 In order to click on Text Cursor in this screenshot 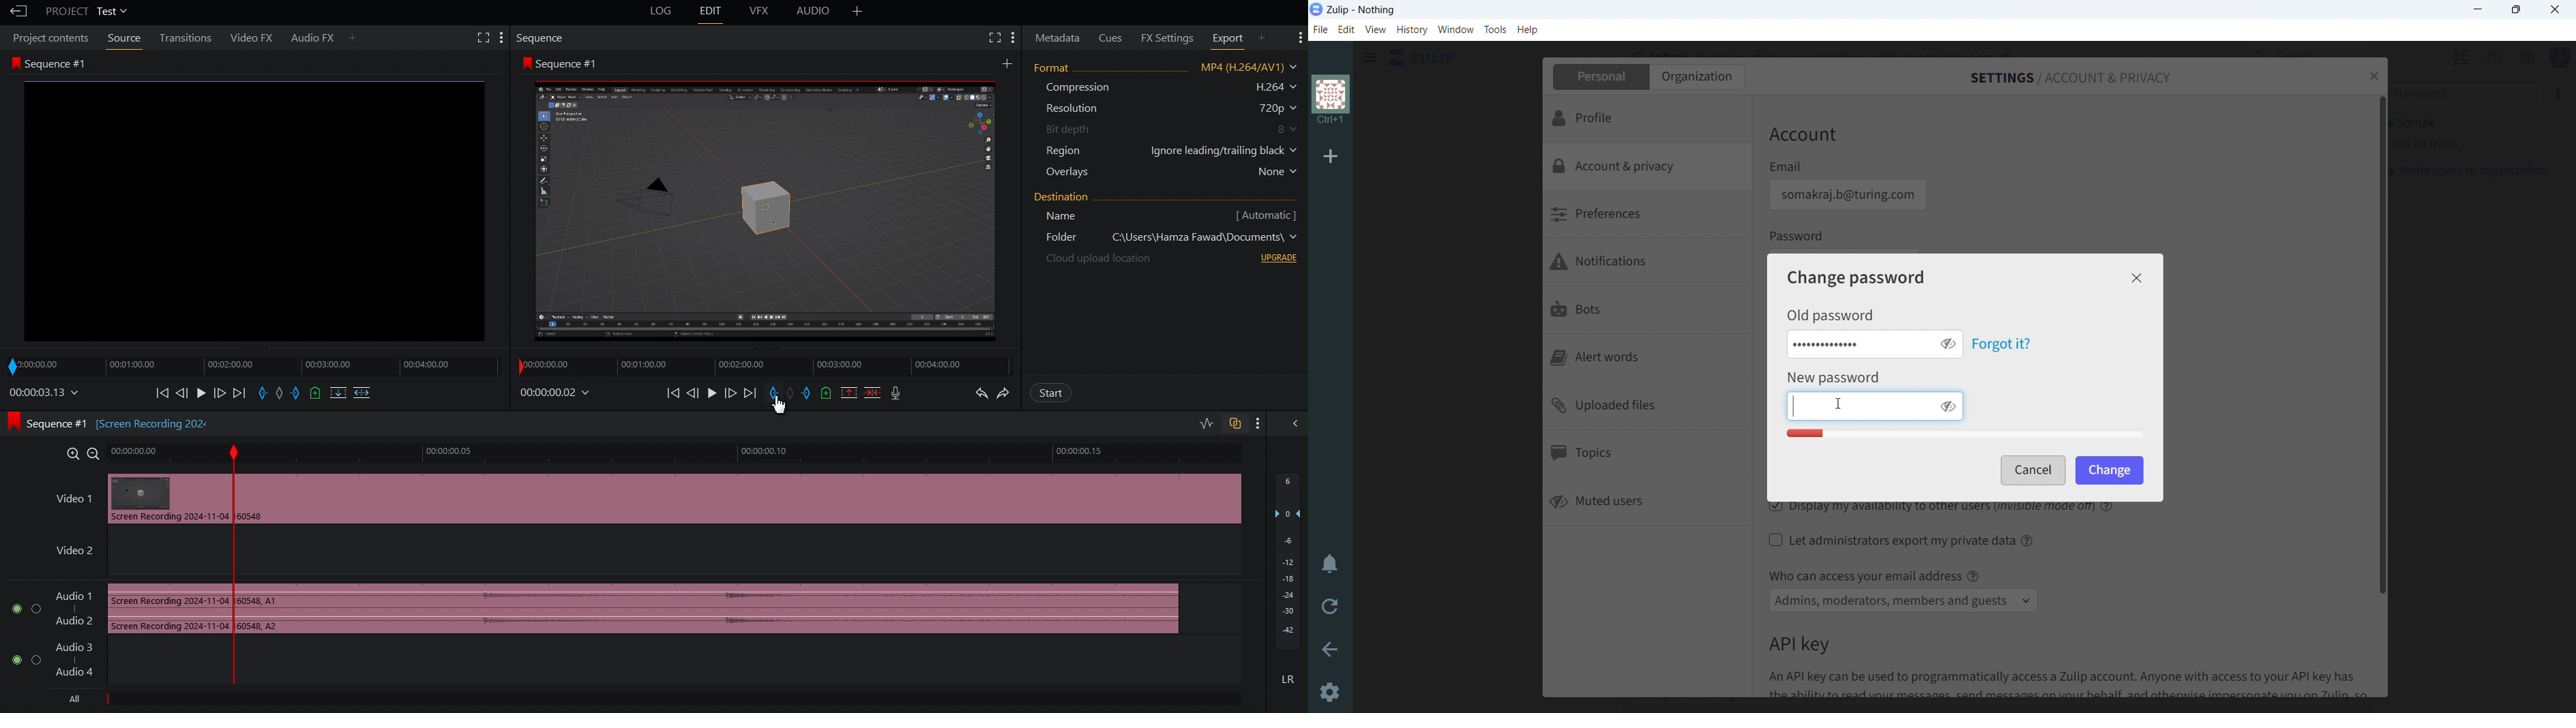, I will do `click(1797, 405)`.